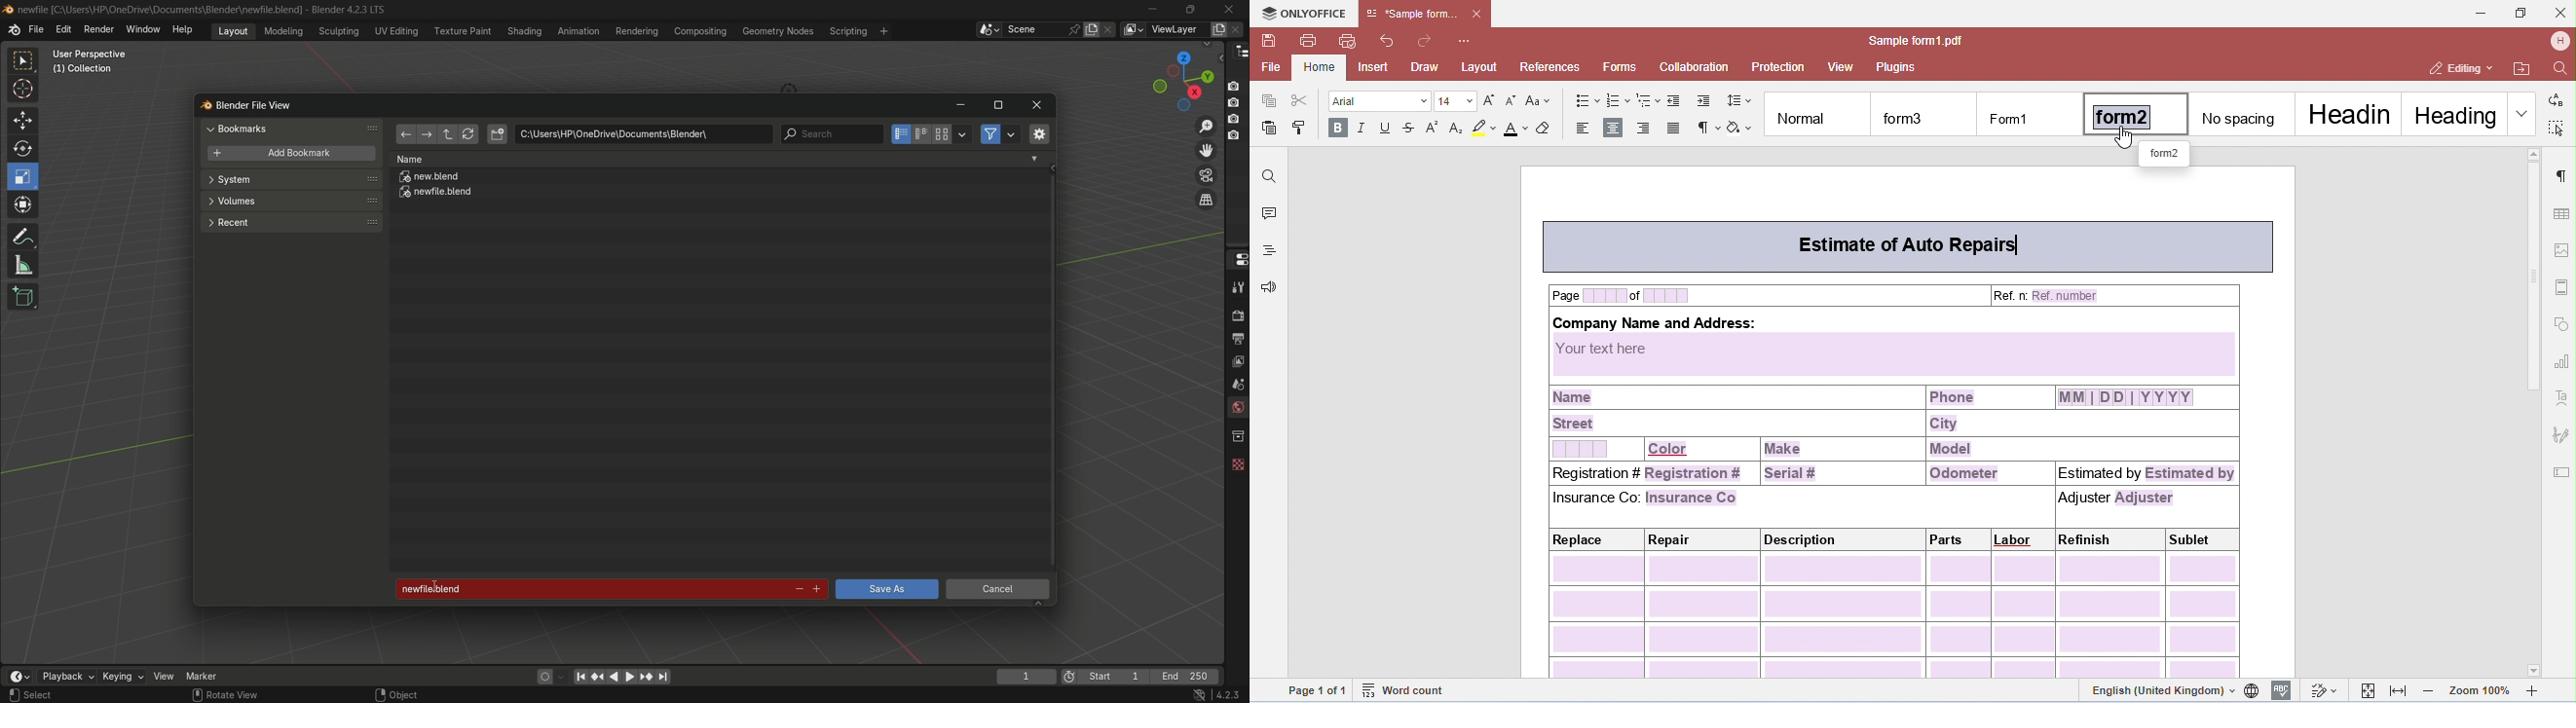 The width and height of the screenshot is (2576, 728). What do you see at coordinates (702, 31) in the screenshot?
I see `compositing menu` at bounding box center [702, 31].